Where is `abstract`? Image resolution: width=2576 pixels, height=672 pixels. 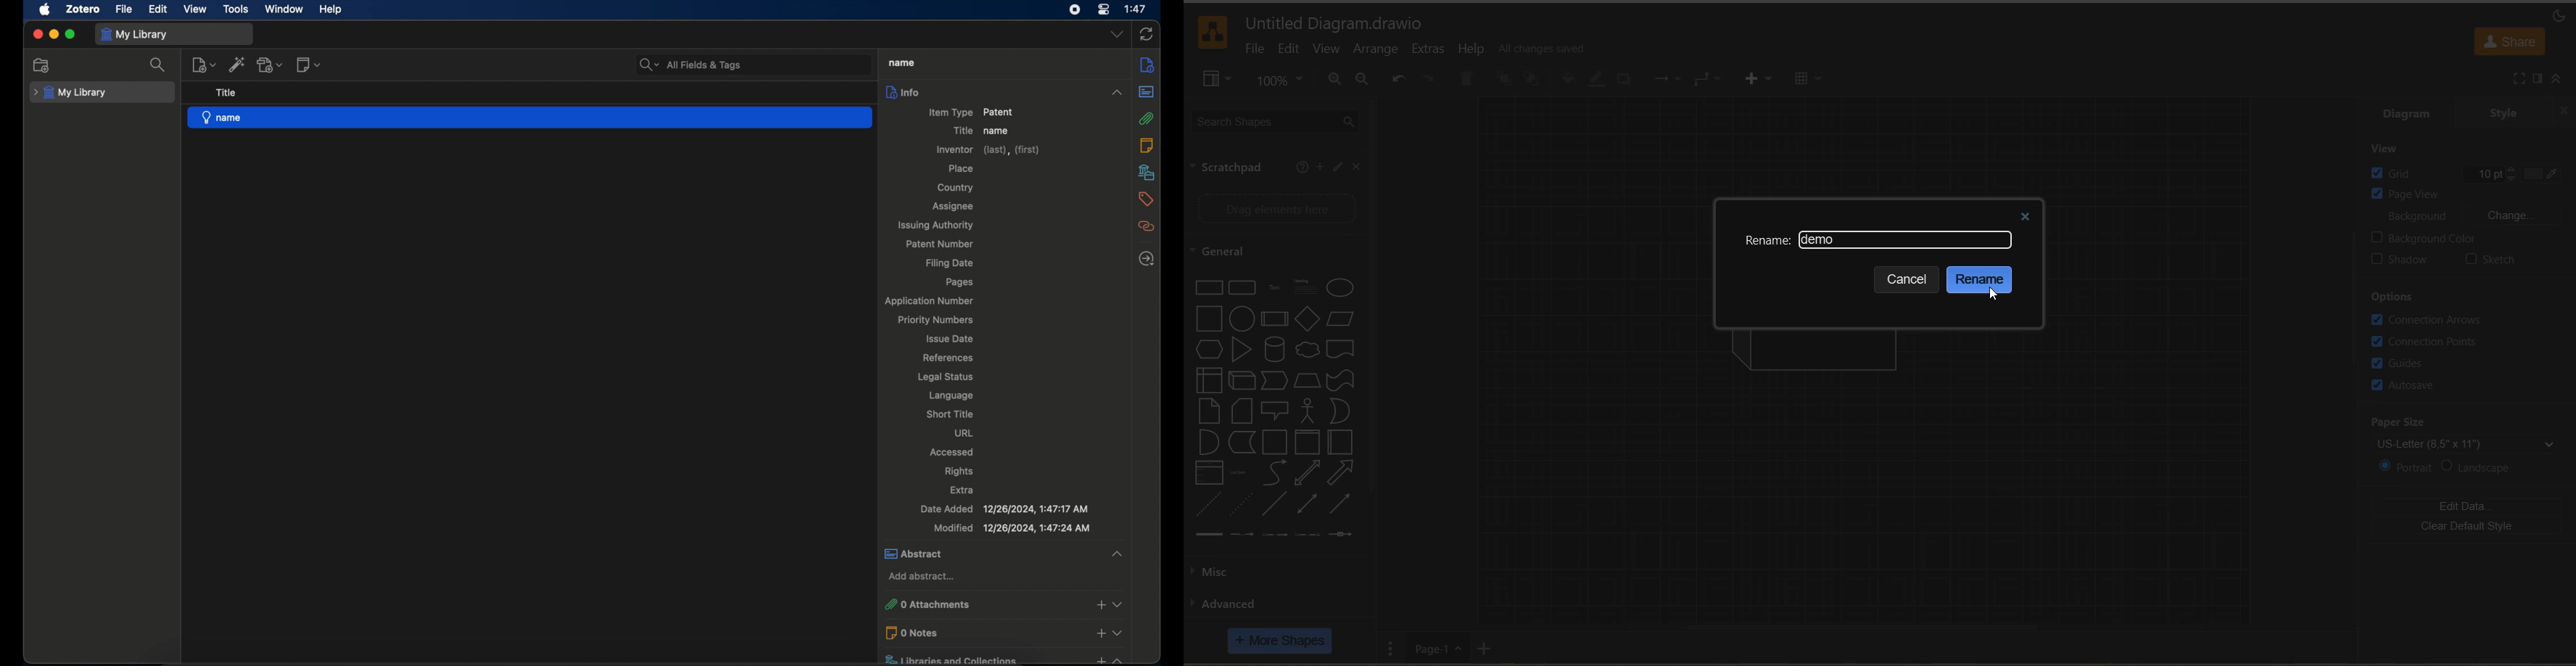 abstract is located at coordinates (985, 554).